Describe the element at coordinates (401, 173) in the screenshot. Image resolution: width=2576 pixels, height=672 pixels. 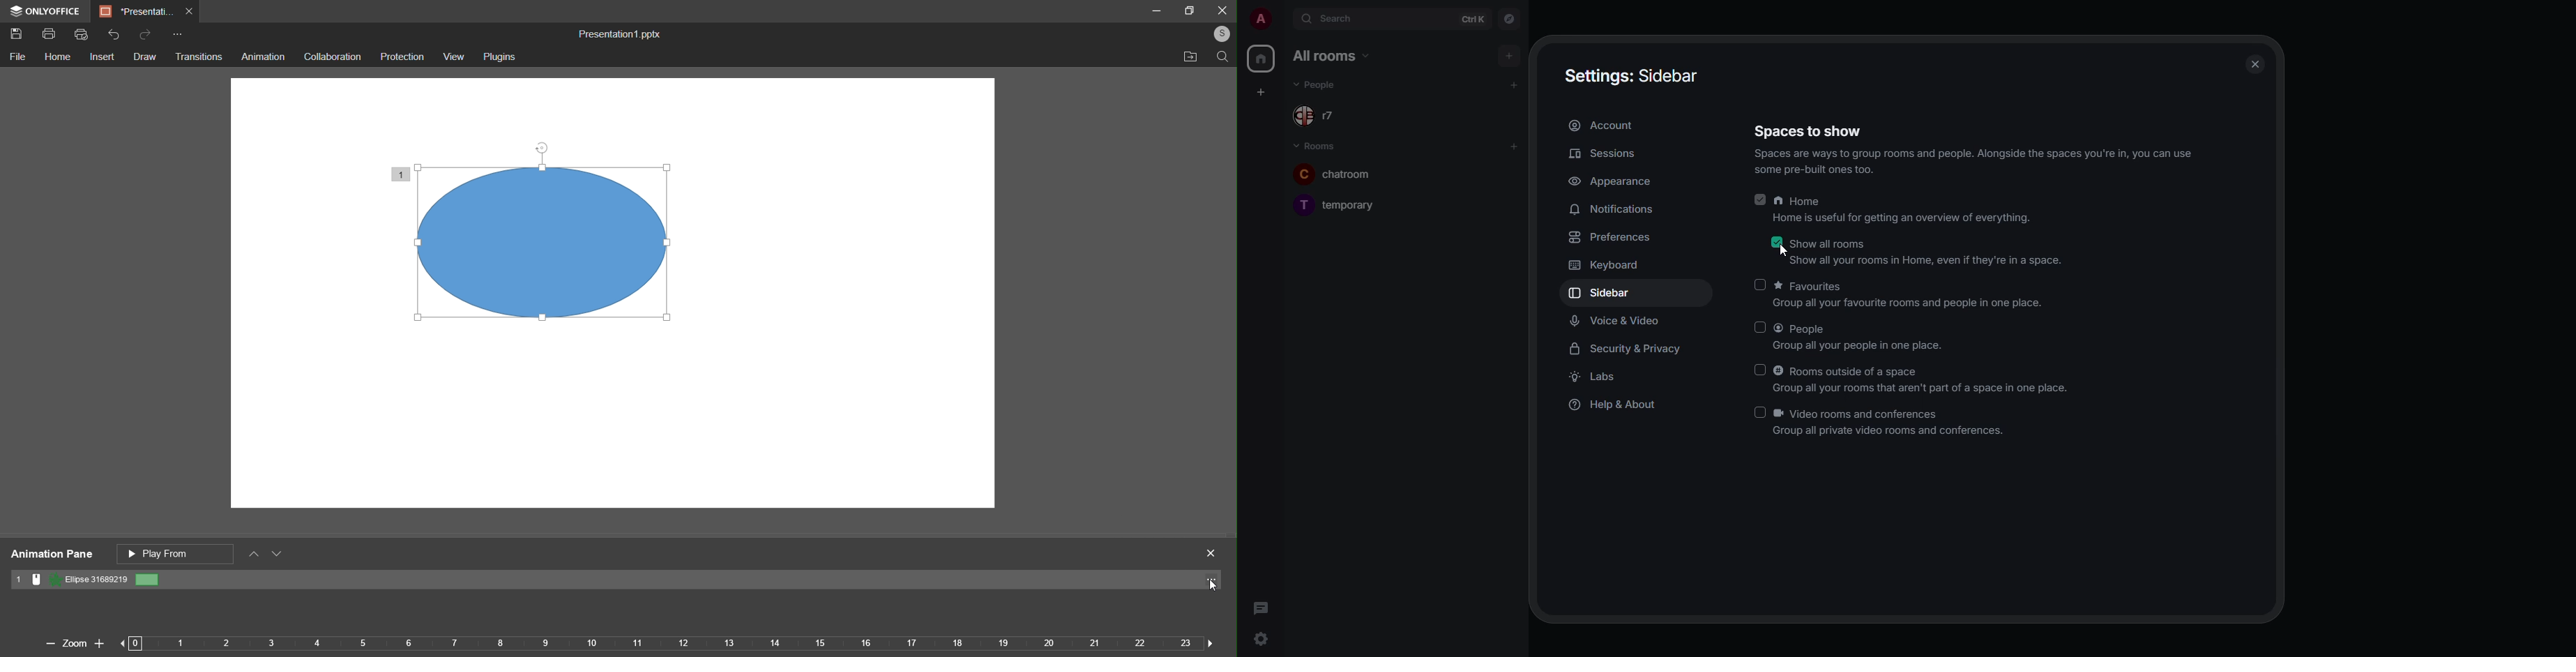
I see `number of animation` at that location.